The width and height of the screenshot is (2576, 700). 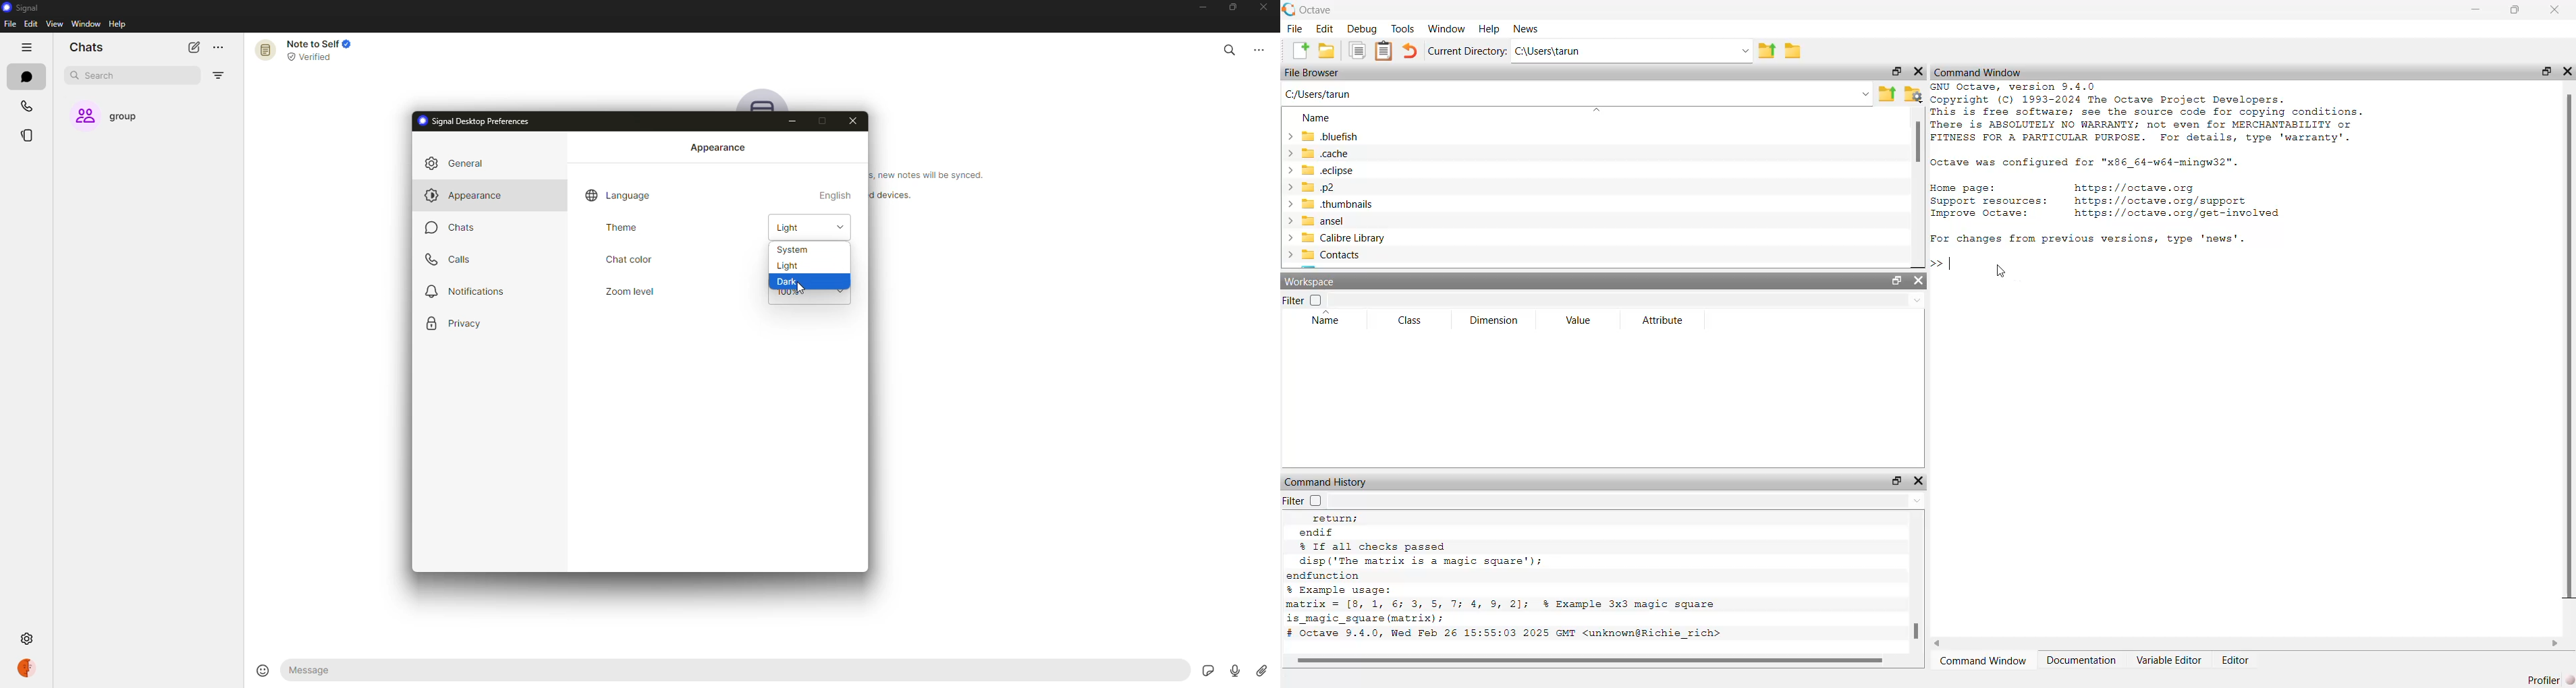 I want to click on stories, so click(x=31, y=135).